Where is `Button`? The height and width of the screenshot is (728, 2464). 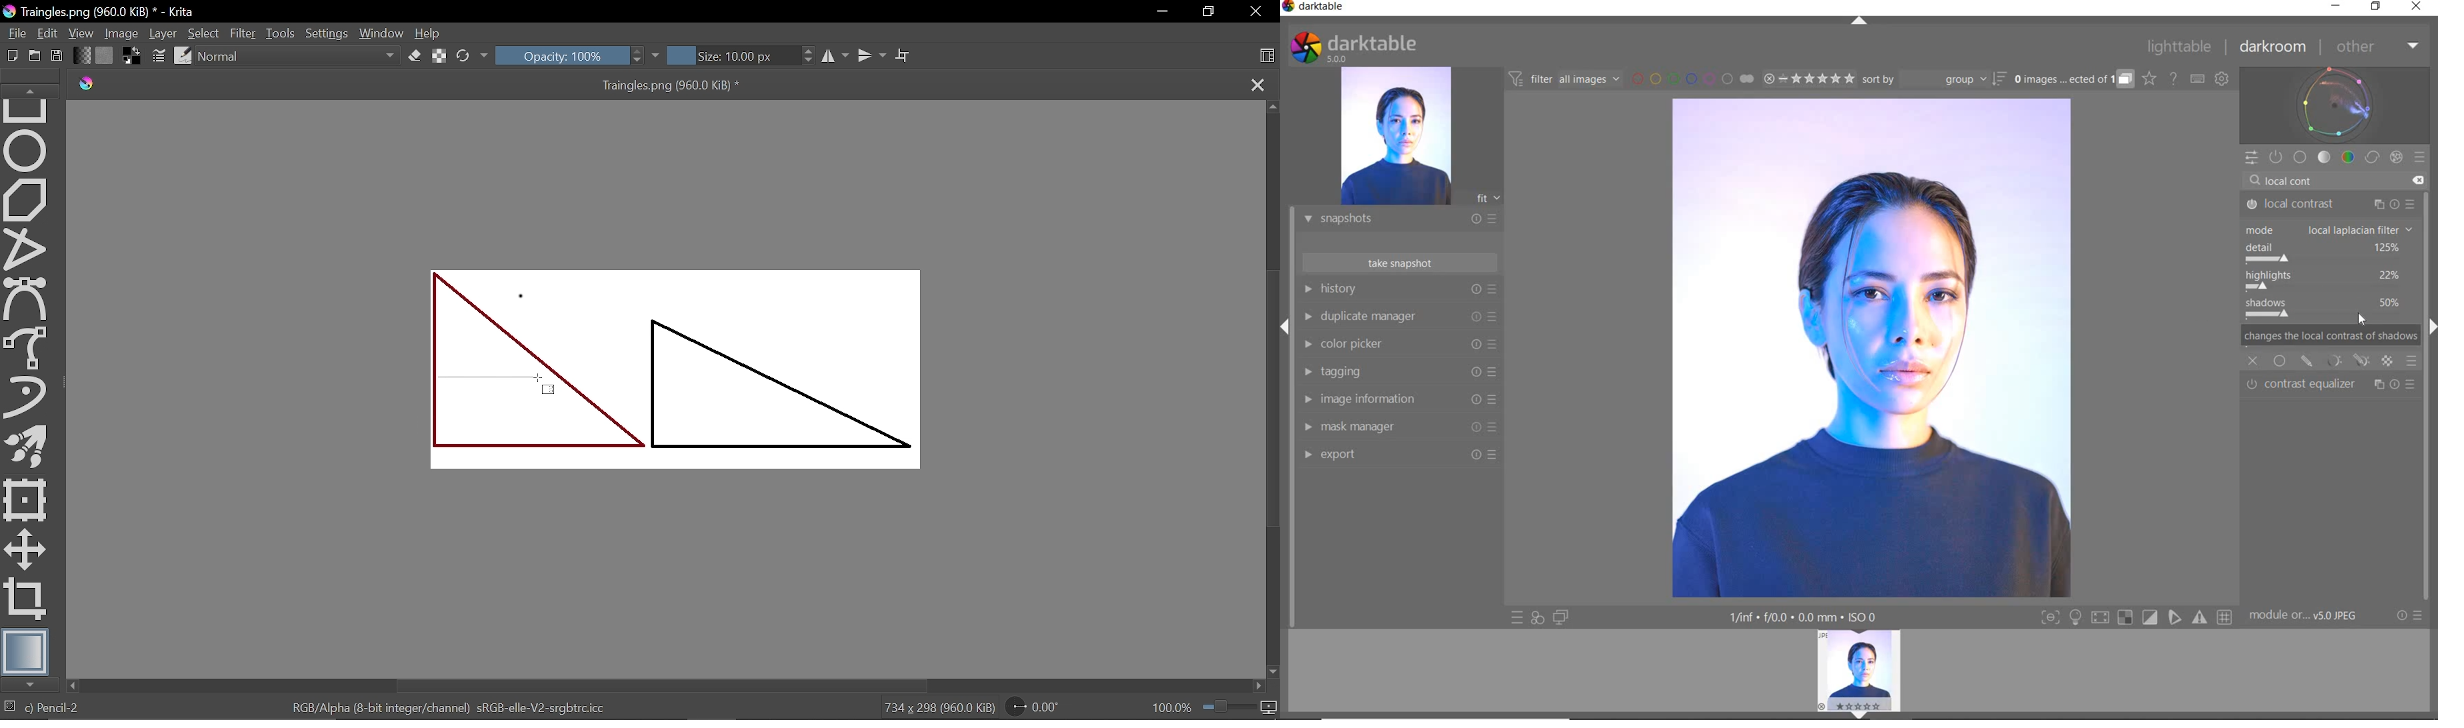
Button is located at coordinates (2076, 619).